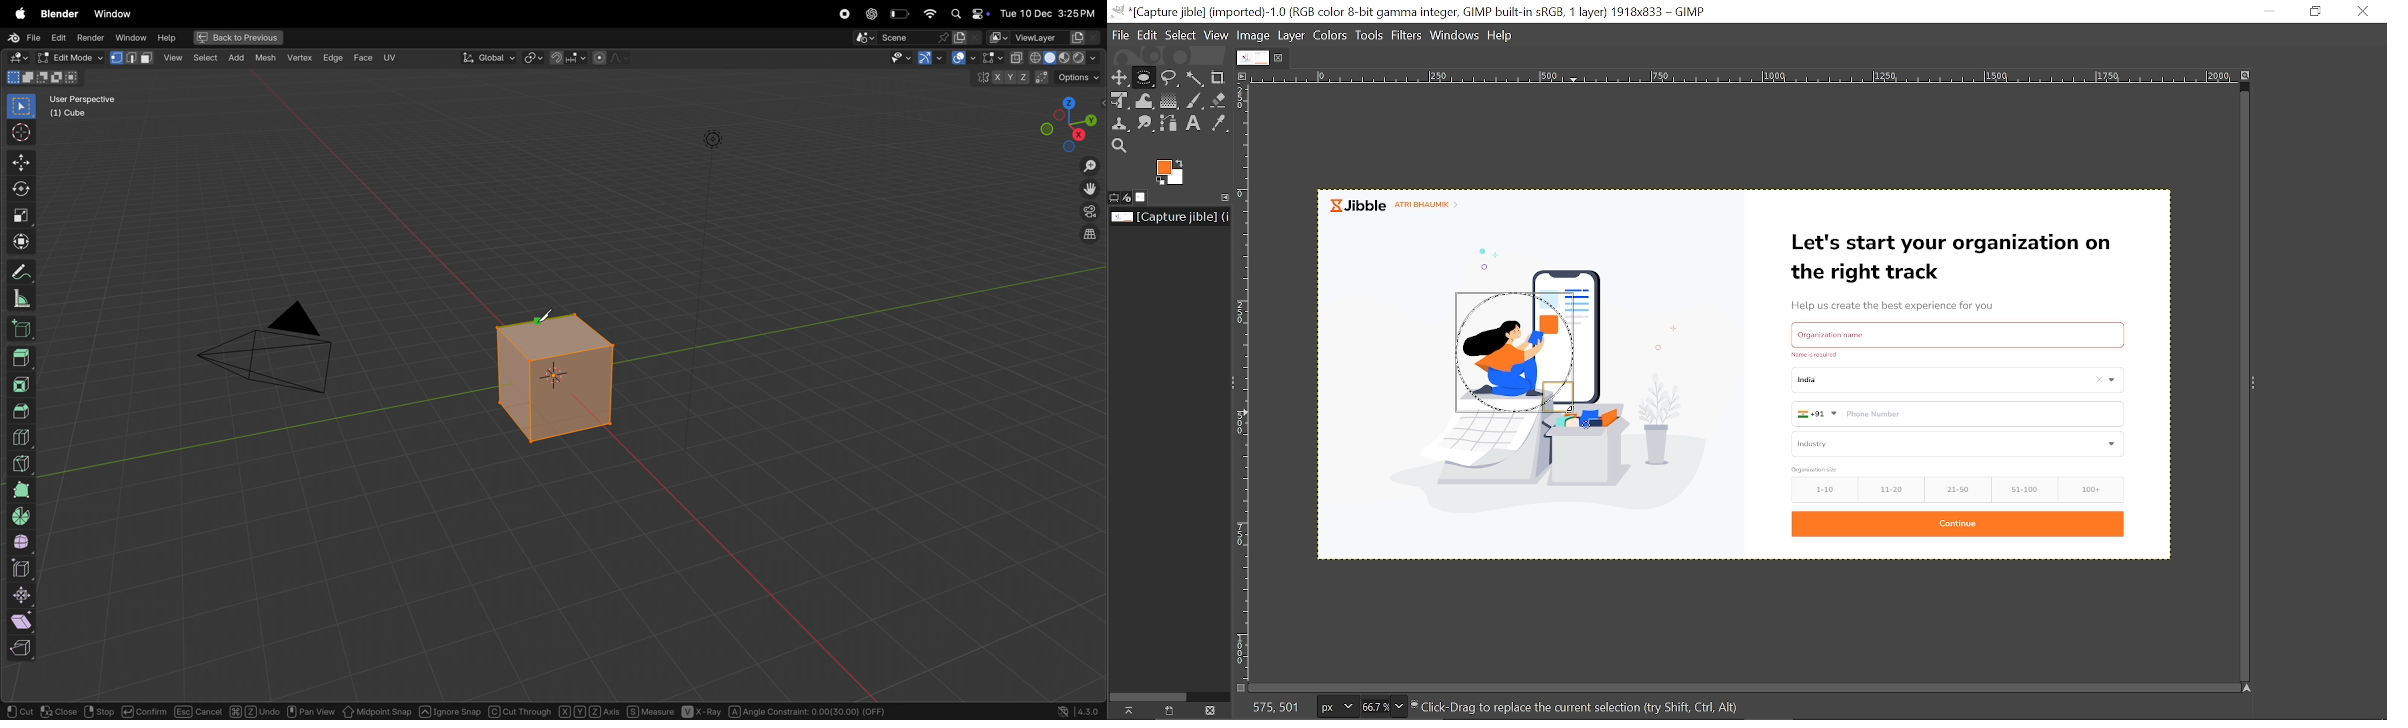 Image resolution: width=2408 pixels, height=728 pixels. What do you see at coordinates (19, 648) in the screenshot?
I see `reep region` at bounding box center [19, 648].